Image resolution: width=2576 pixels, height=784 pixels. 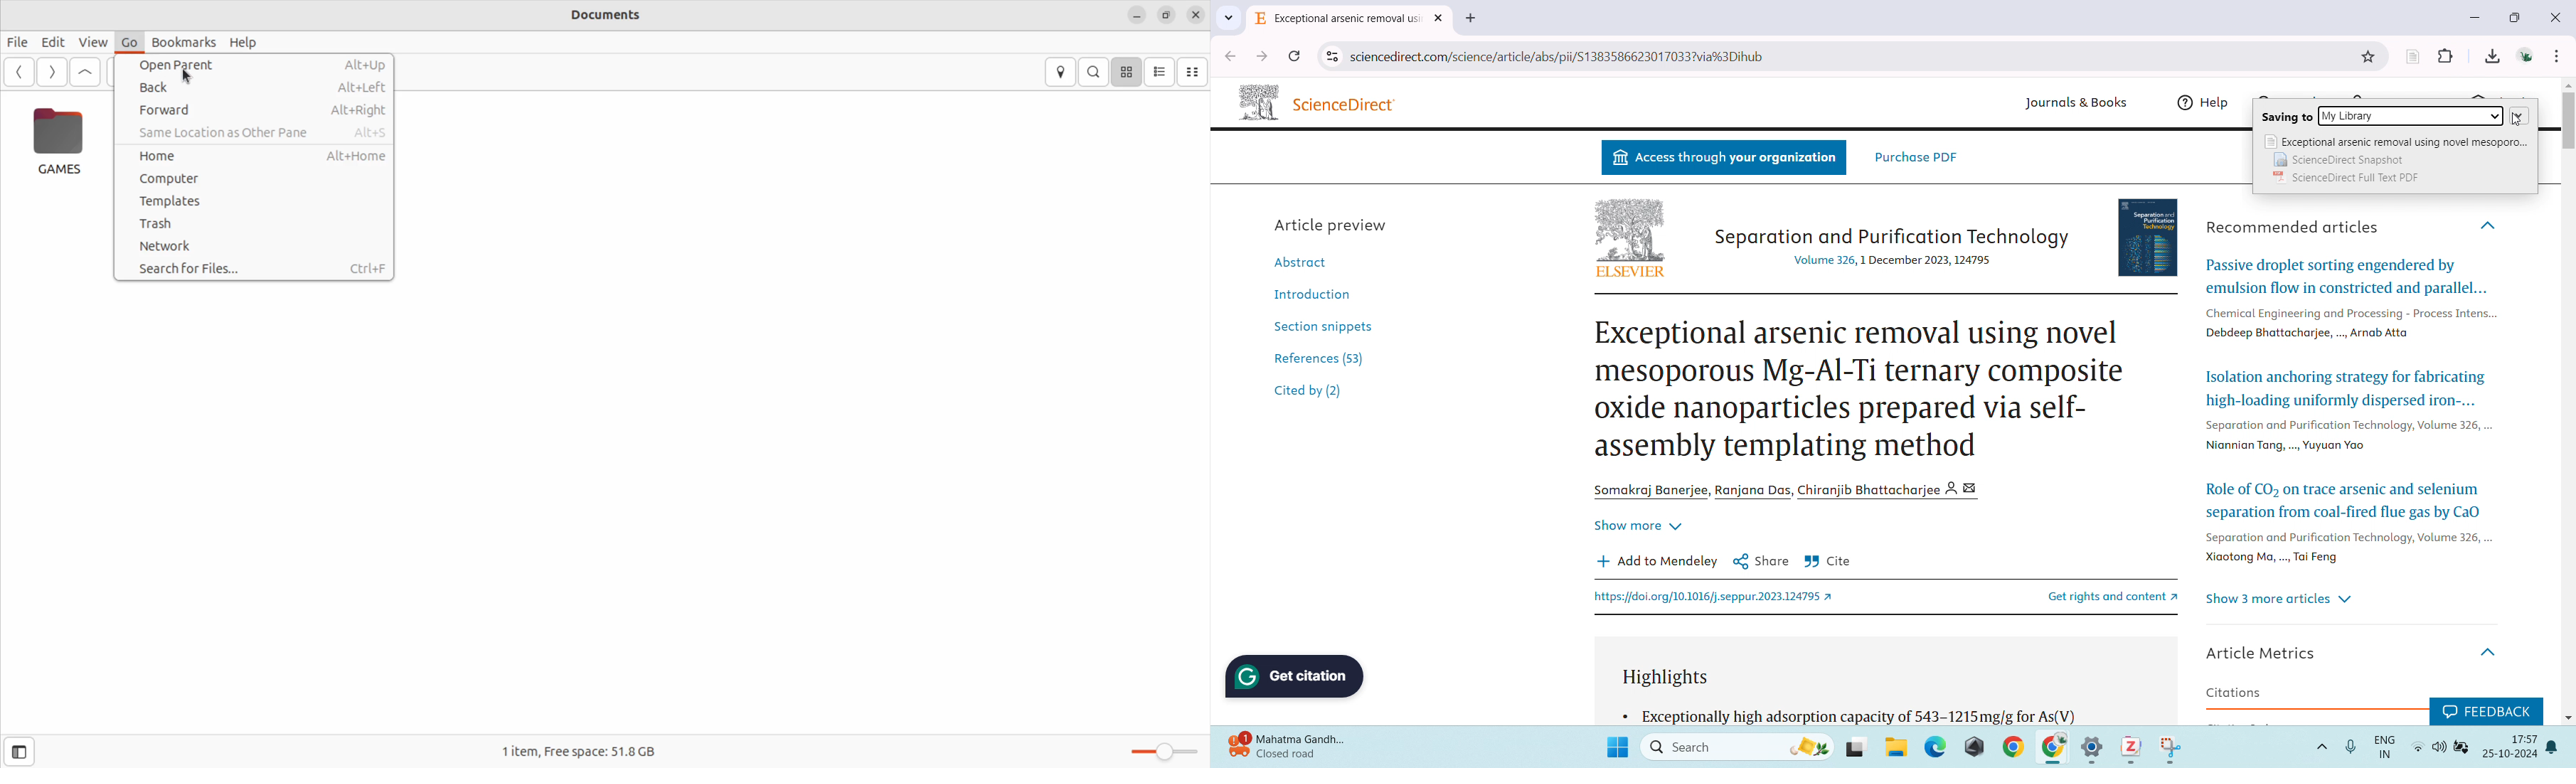 What do you see at coordinates (1851, 56) in the screenshot?
I see `url space` at bounding box center [1851, 56].